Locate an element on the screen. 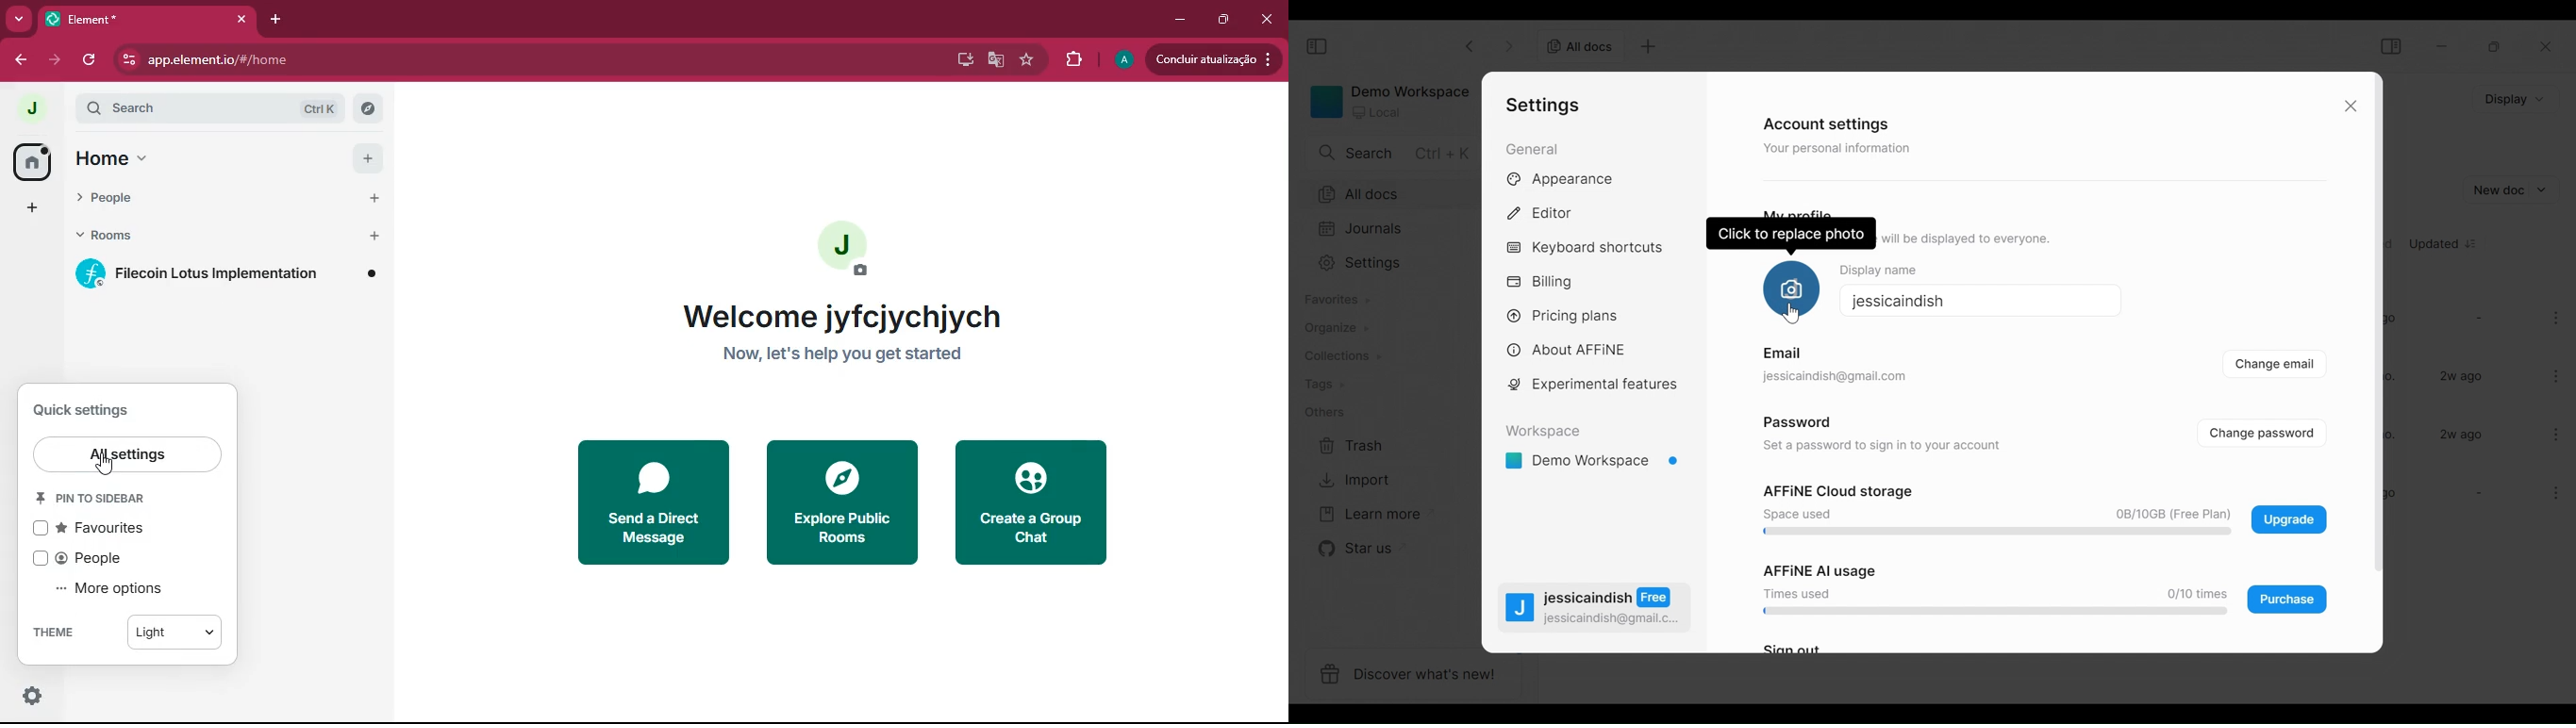  more options is located at coordinates (115, 589).